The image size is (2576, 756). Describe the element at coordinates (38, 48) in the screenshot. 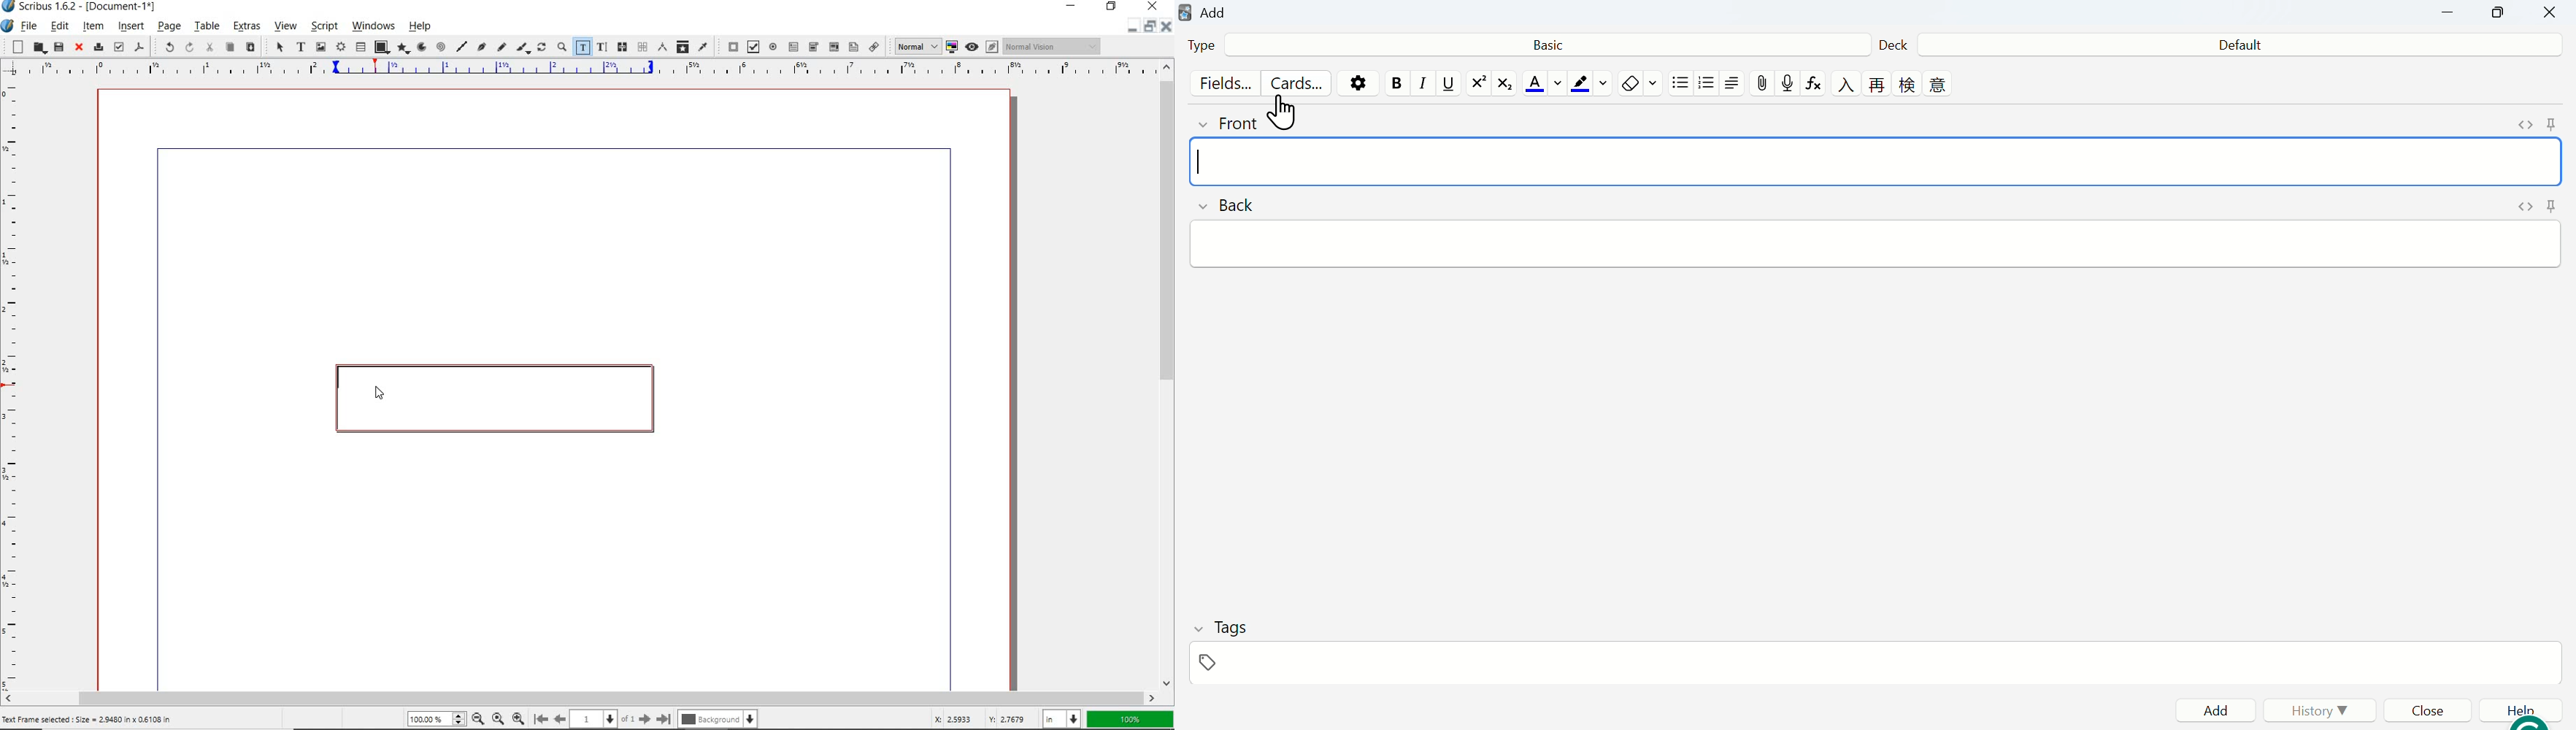

I see `open` at that location.